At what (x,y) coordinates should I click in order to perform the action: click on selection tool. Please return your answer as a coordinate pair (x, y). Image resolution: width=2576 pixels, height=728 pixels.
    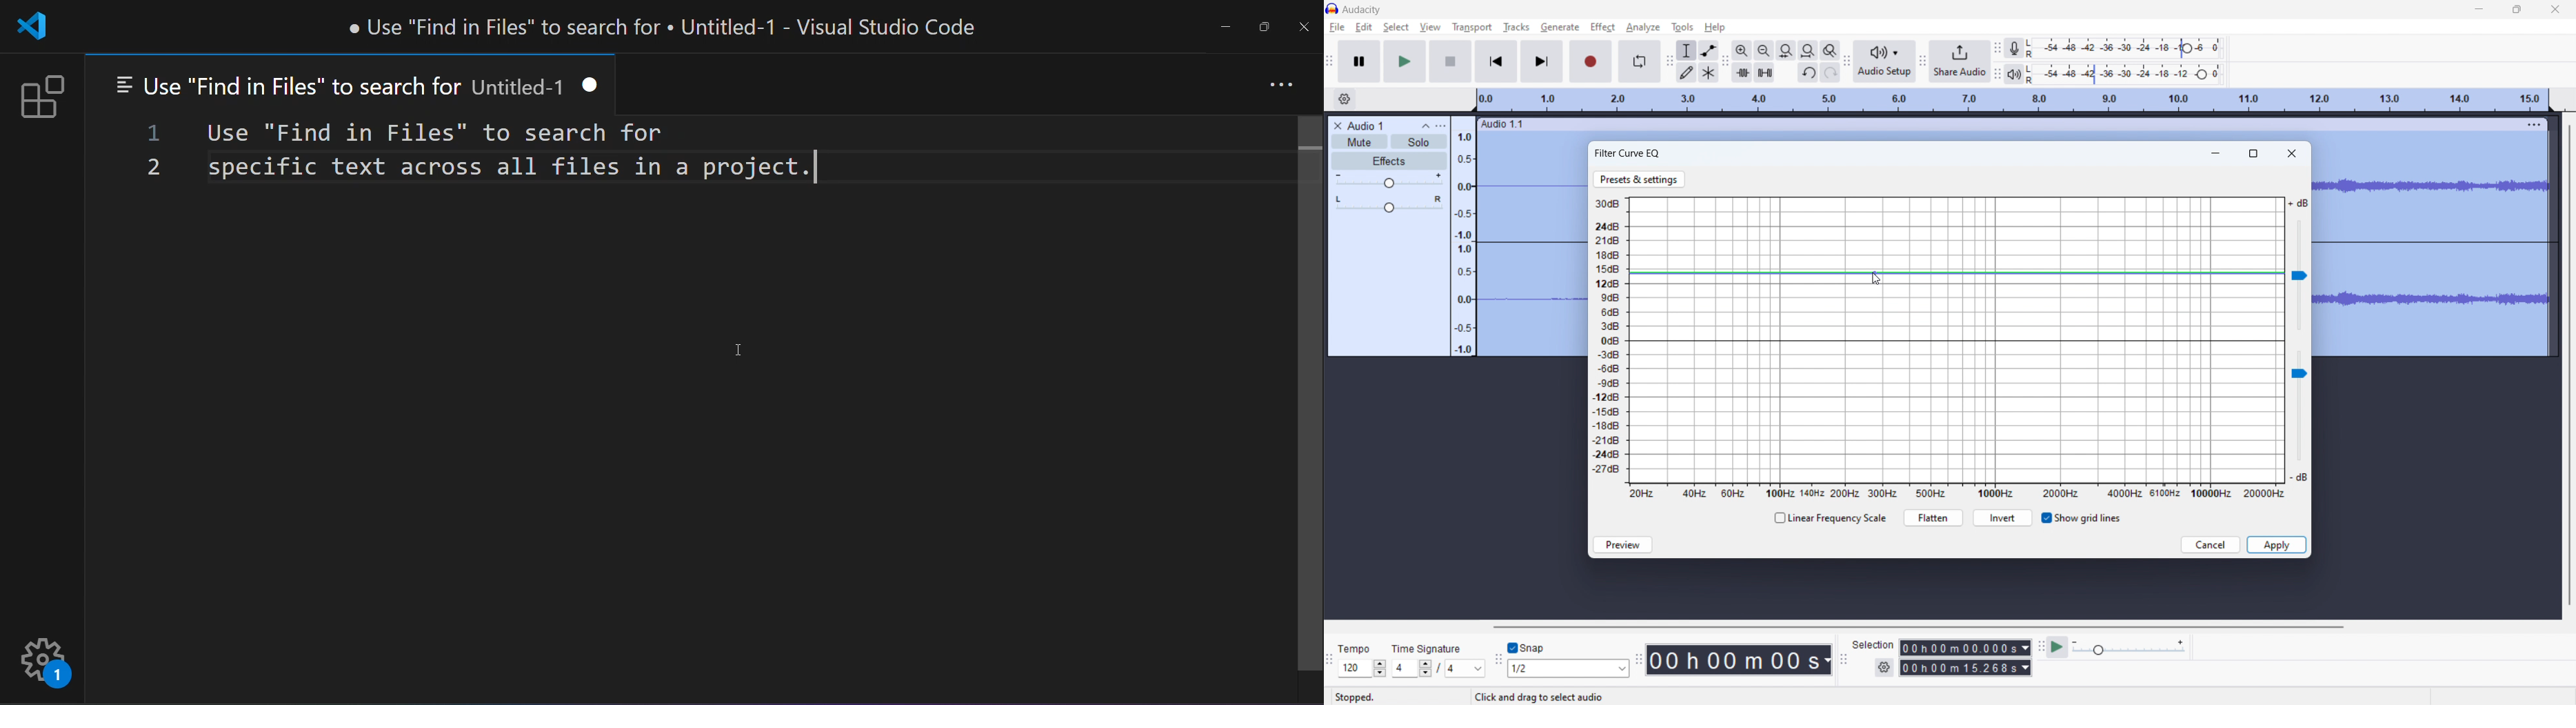
    Looking at the image, I should click on (1686, 50).